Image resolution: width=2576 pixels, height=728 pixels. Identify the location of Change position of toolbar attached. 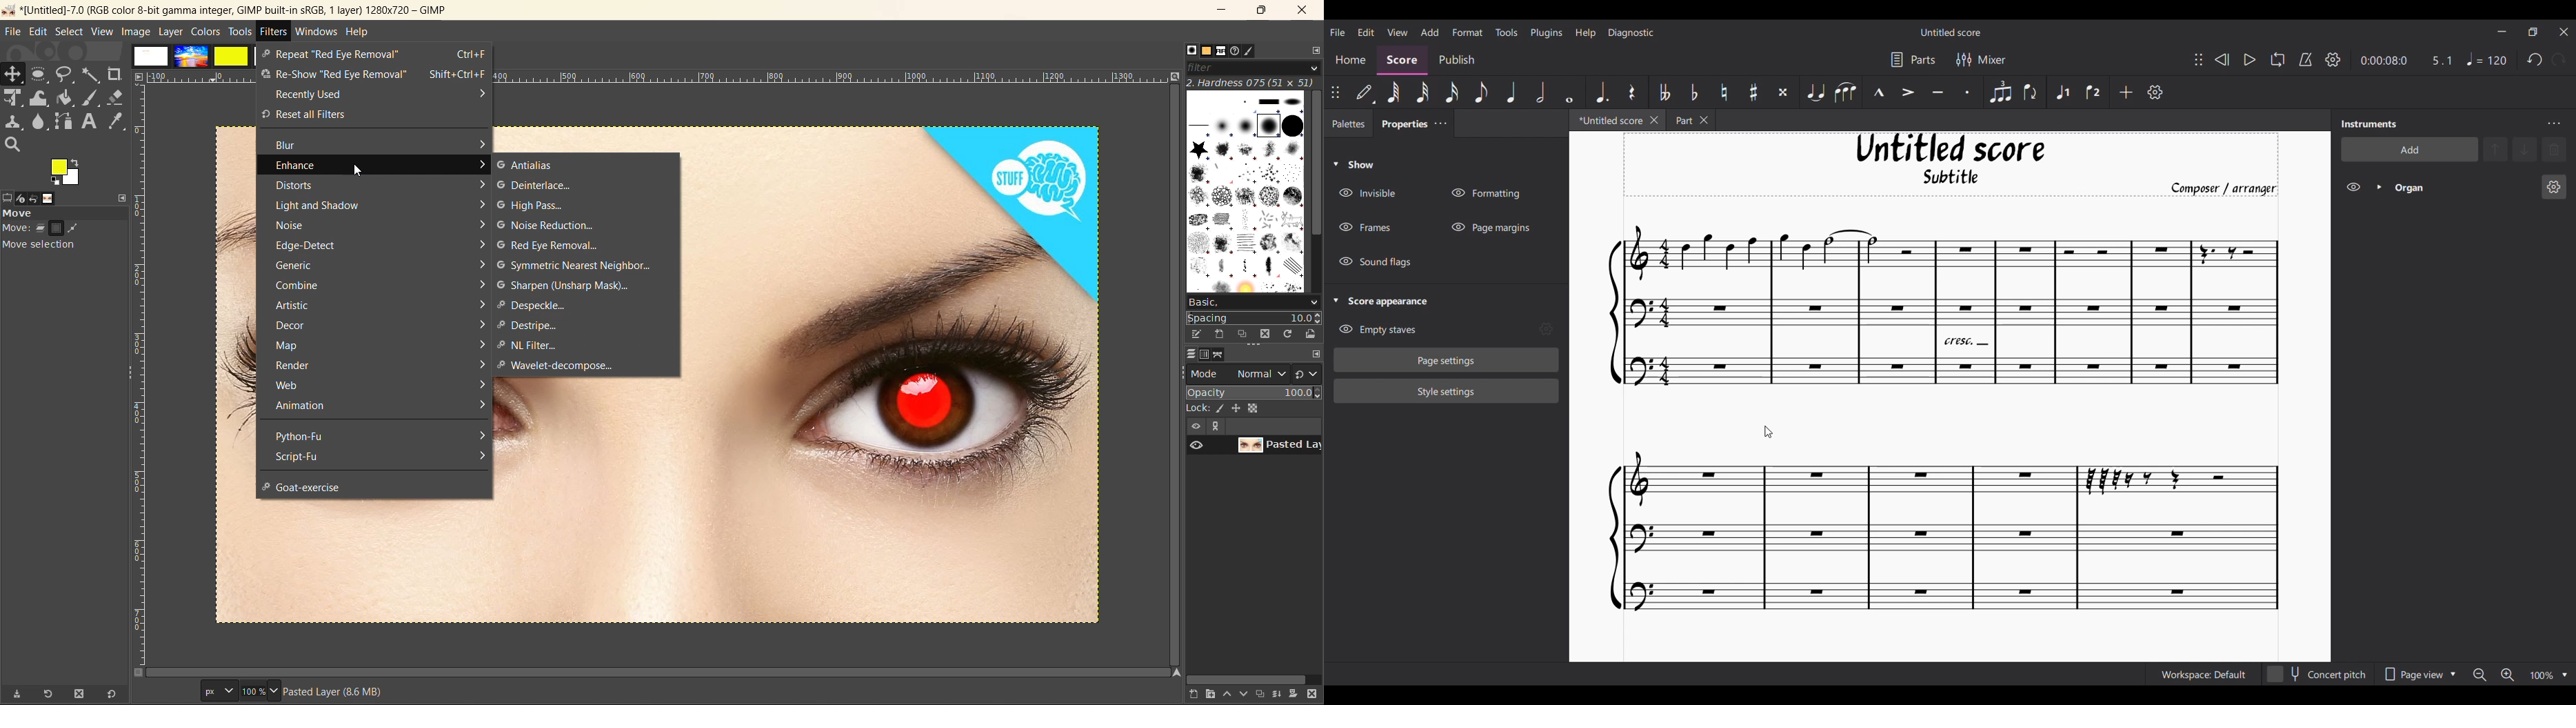
(2198, 59).